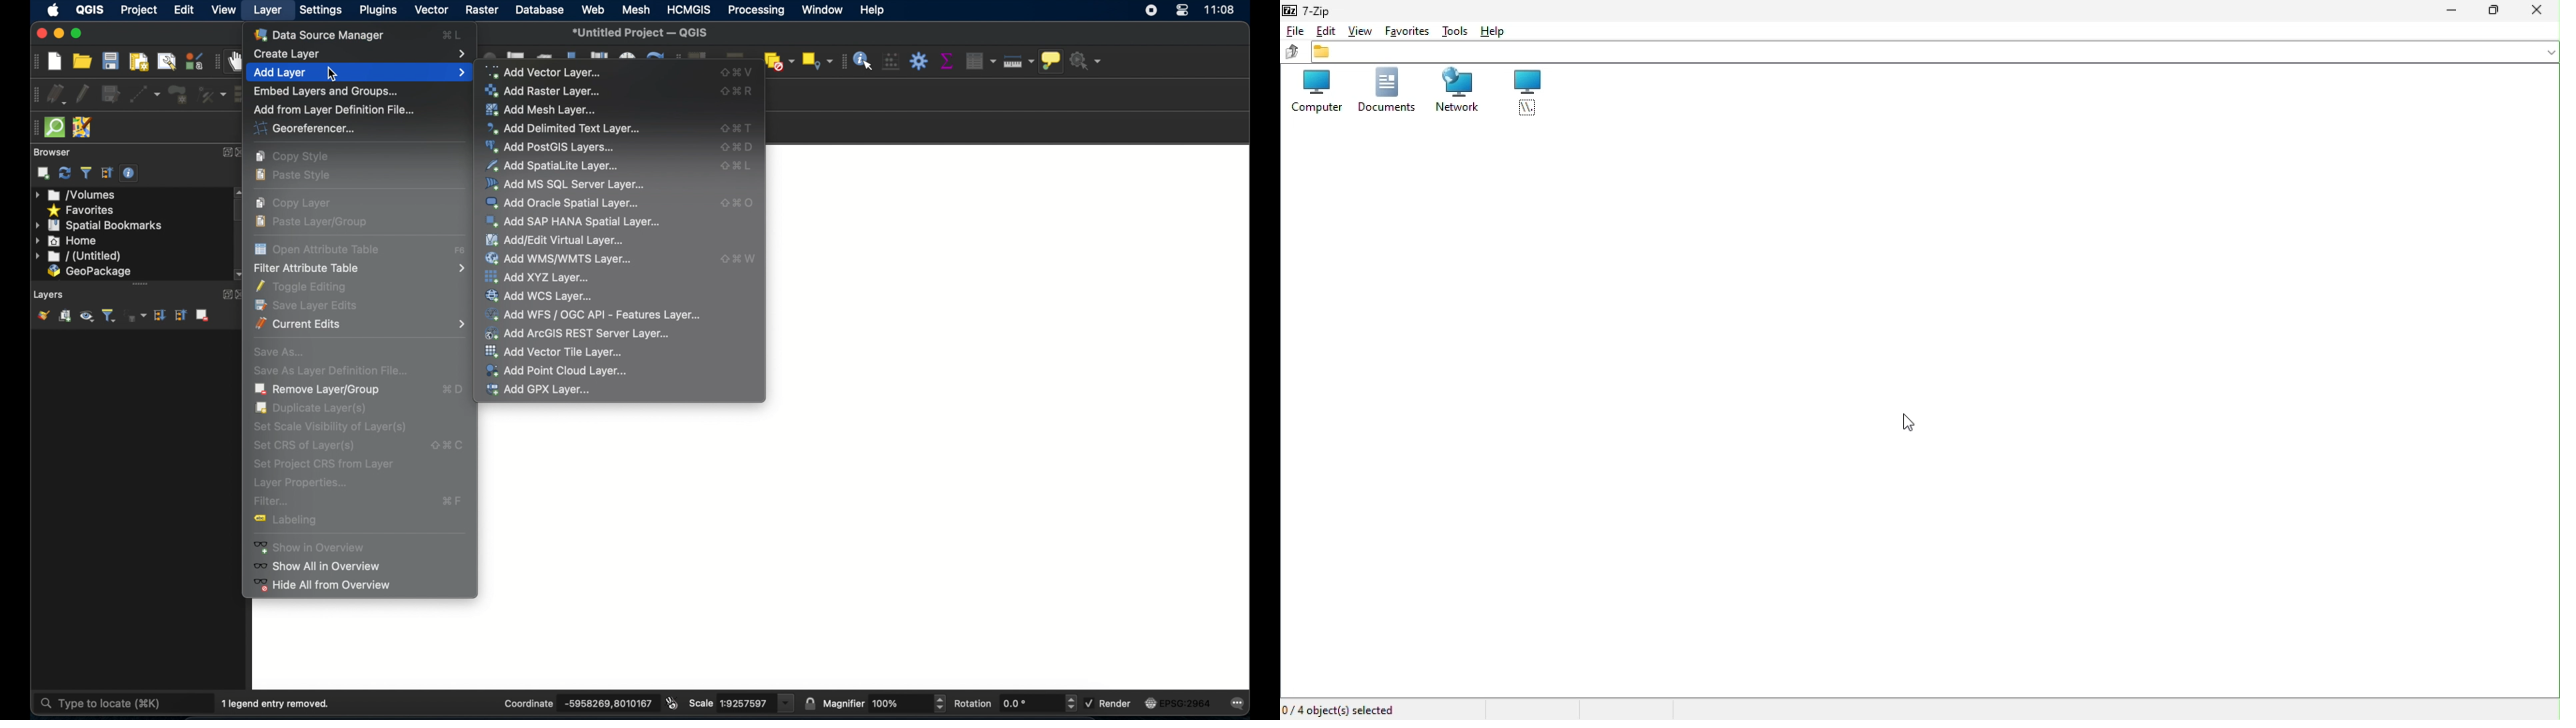  I want to click on paste layer/group, so click(315, 221).